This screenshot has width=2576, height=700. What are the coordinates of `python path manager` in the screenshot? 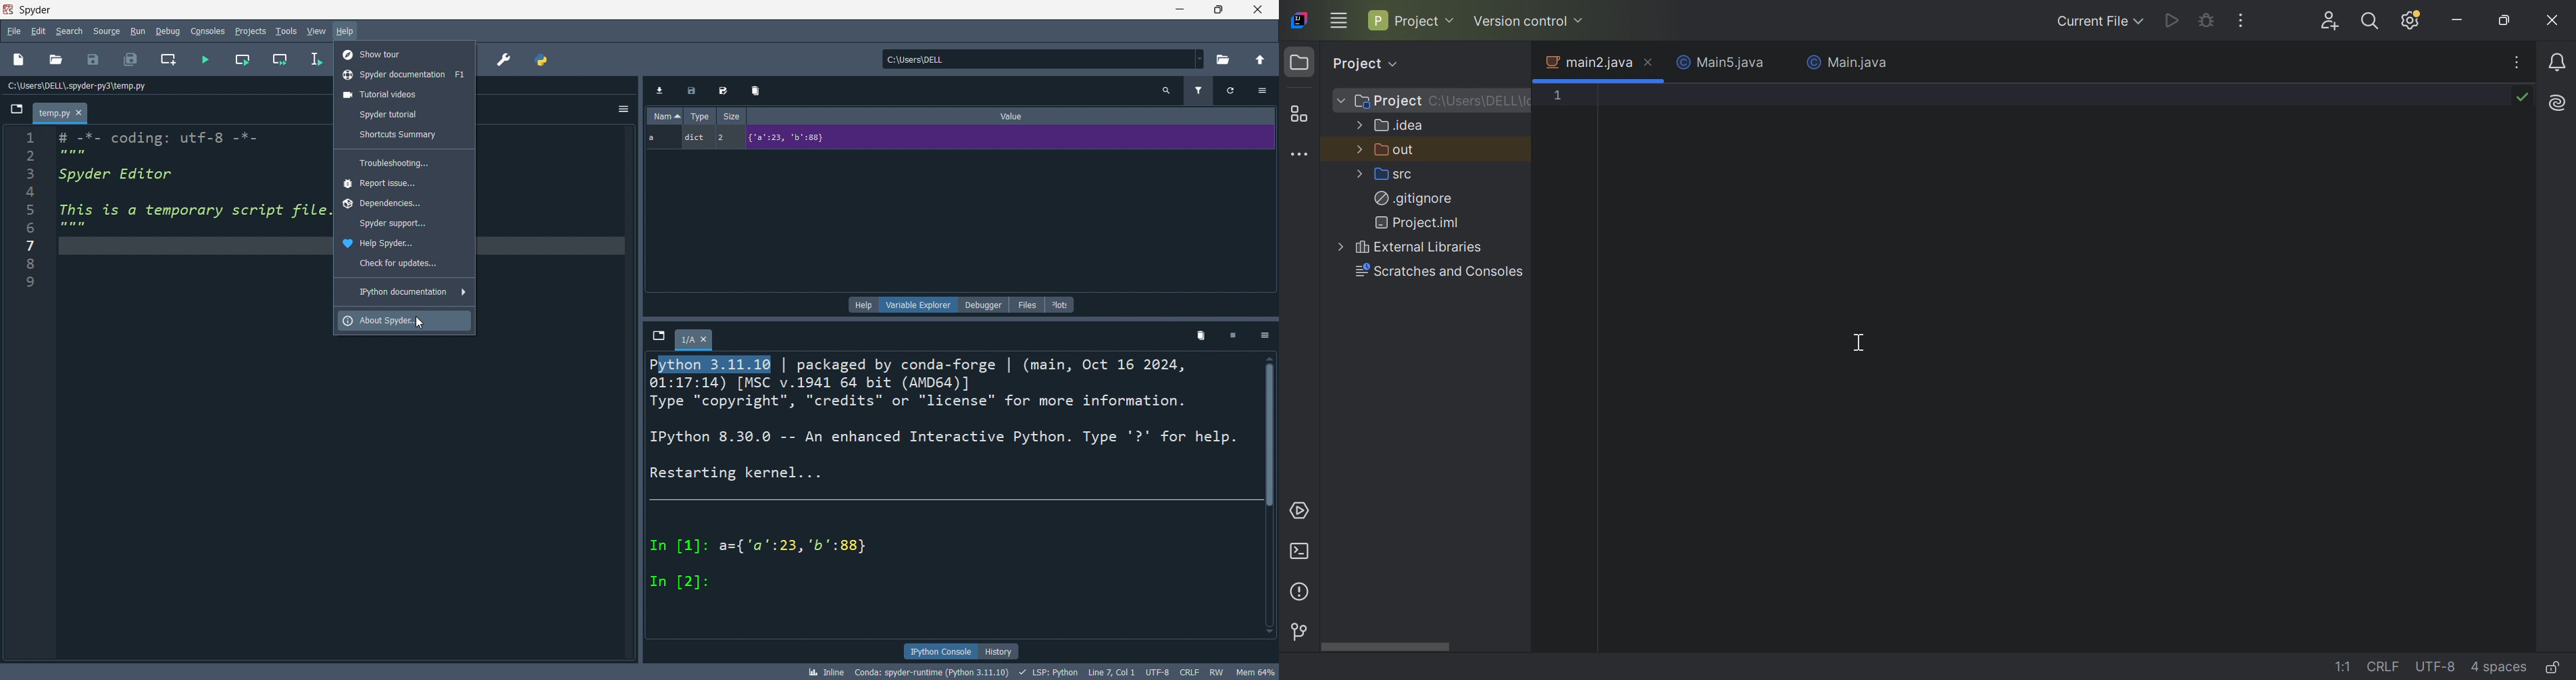 It's located at (544, 59).